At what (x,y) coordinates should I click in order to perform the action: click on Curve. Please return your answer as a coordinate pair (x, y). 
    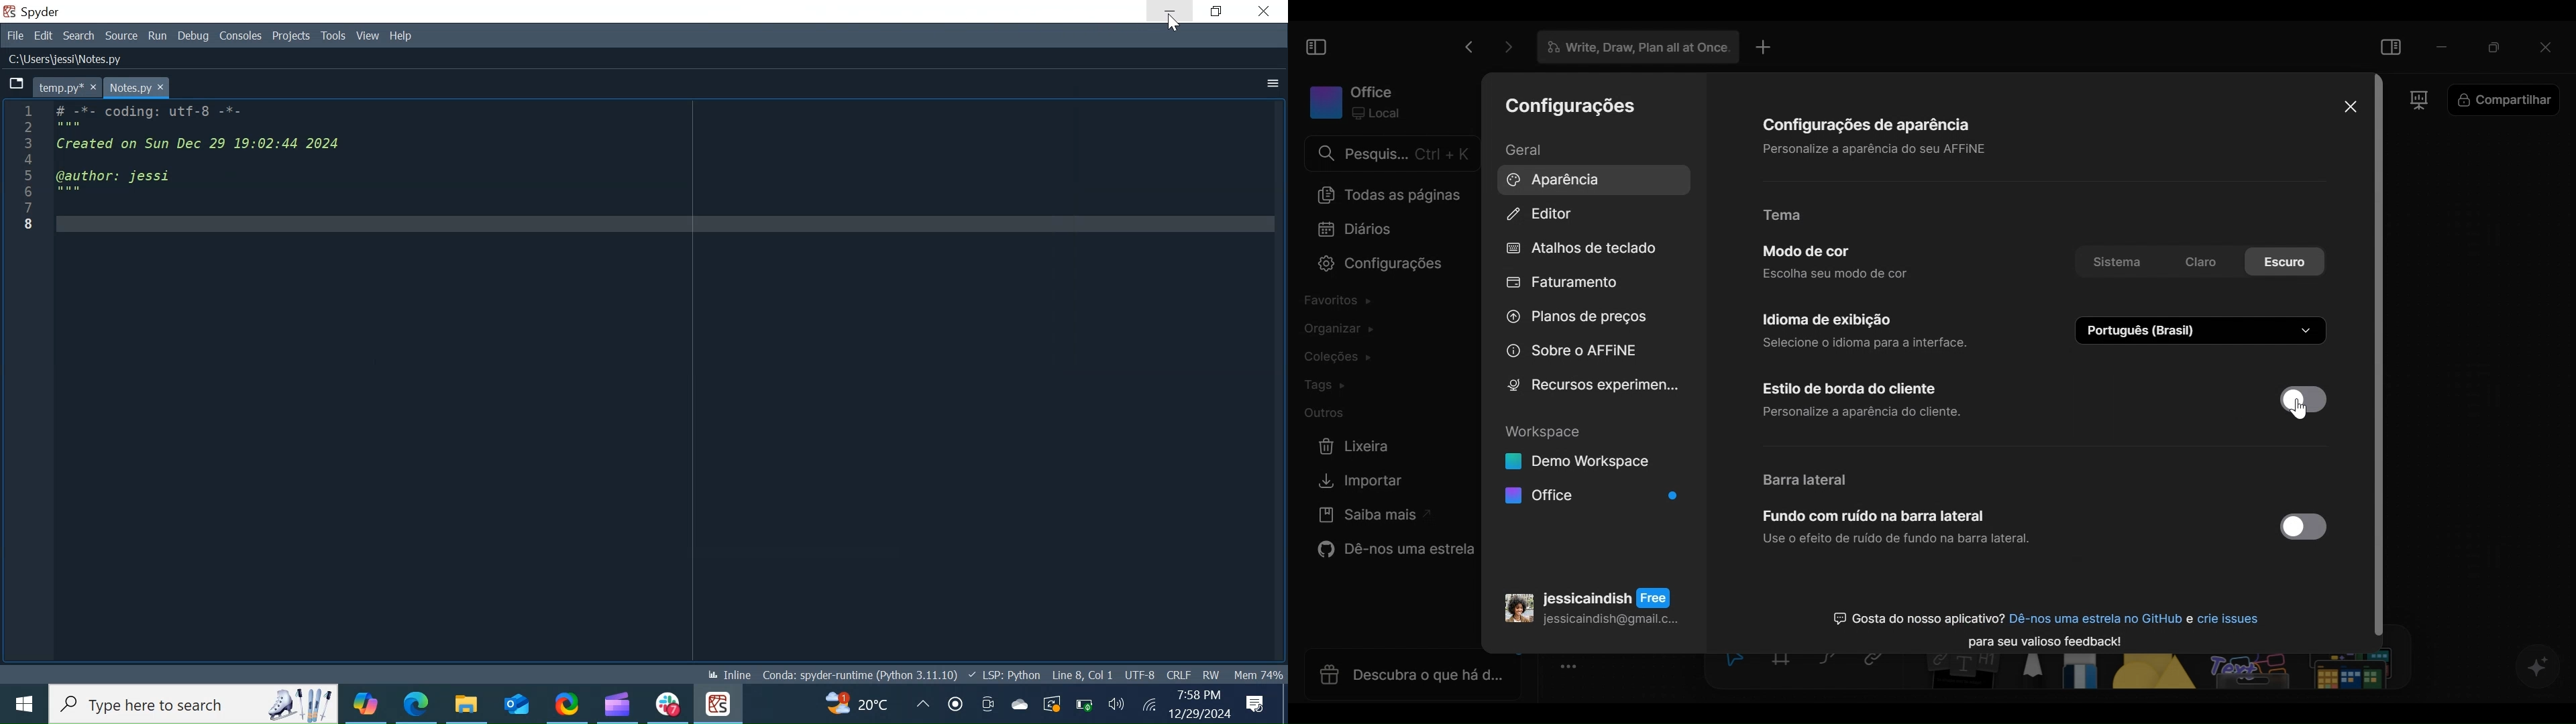
    Looking at the image, I should click on (1829, 661).